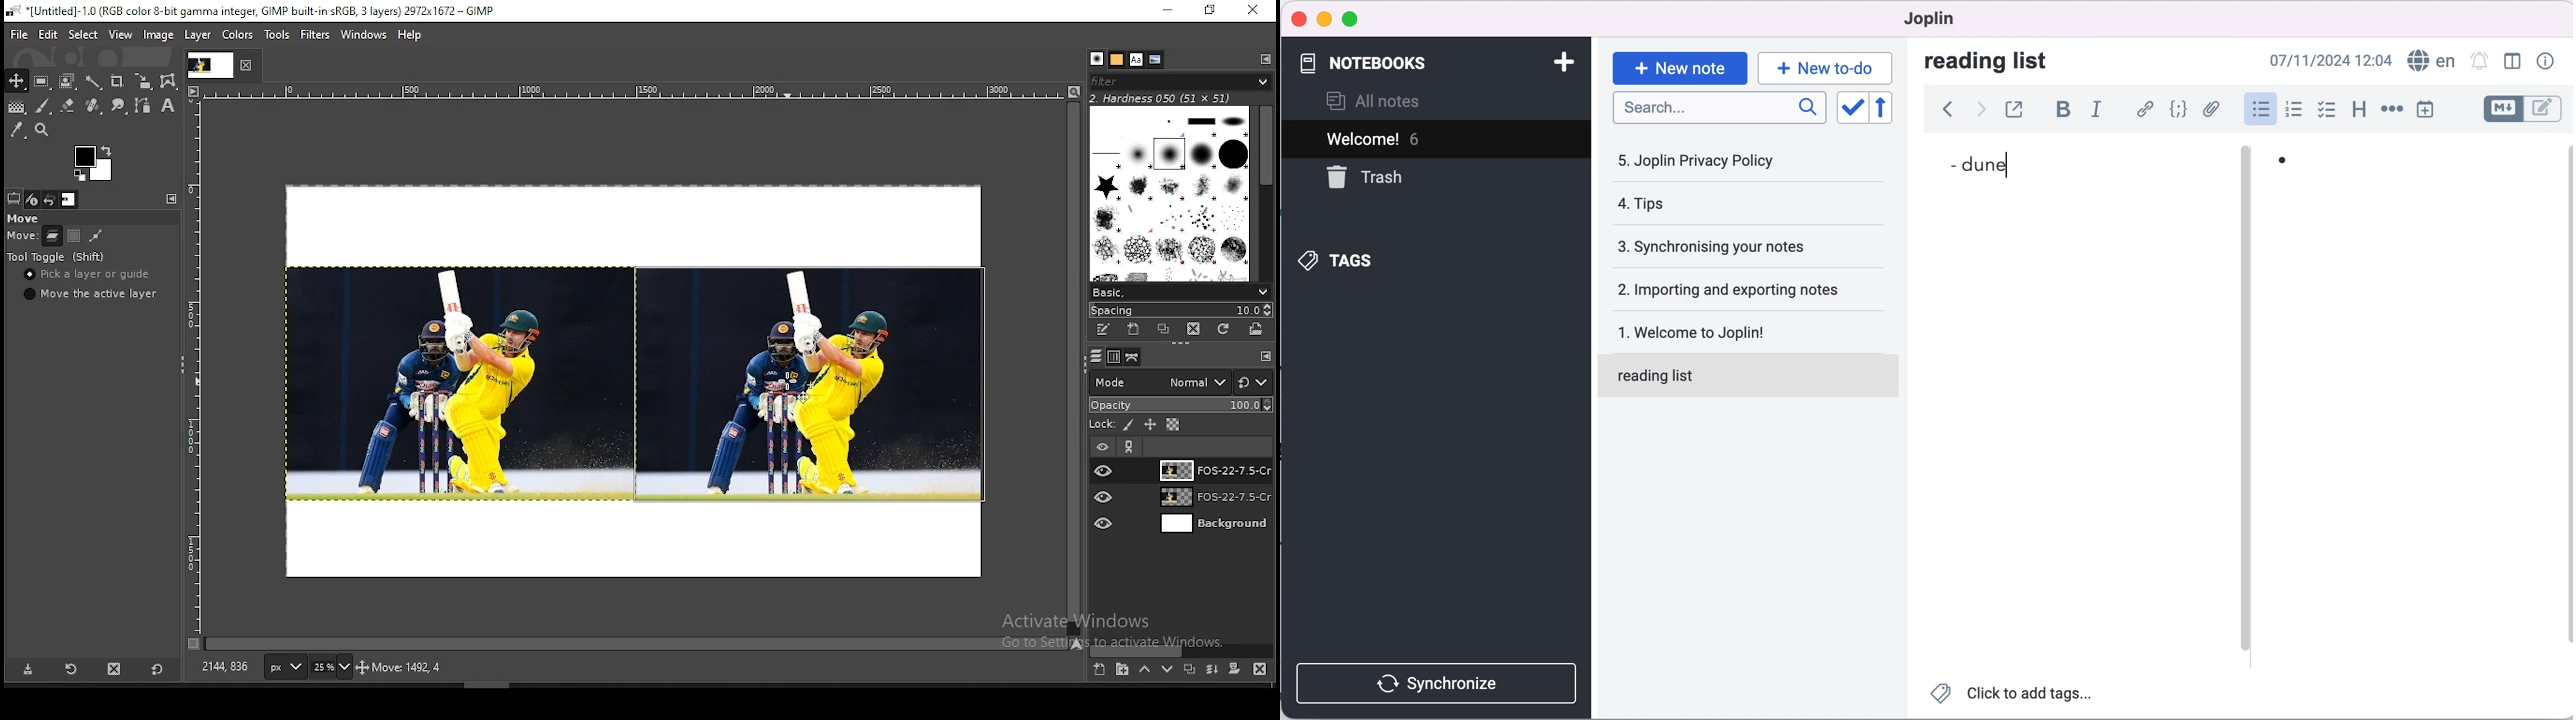  What do you see at coordinates (1358, 18) in the screenshot?
I see `maximize` at bounding box center [1358, 18].